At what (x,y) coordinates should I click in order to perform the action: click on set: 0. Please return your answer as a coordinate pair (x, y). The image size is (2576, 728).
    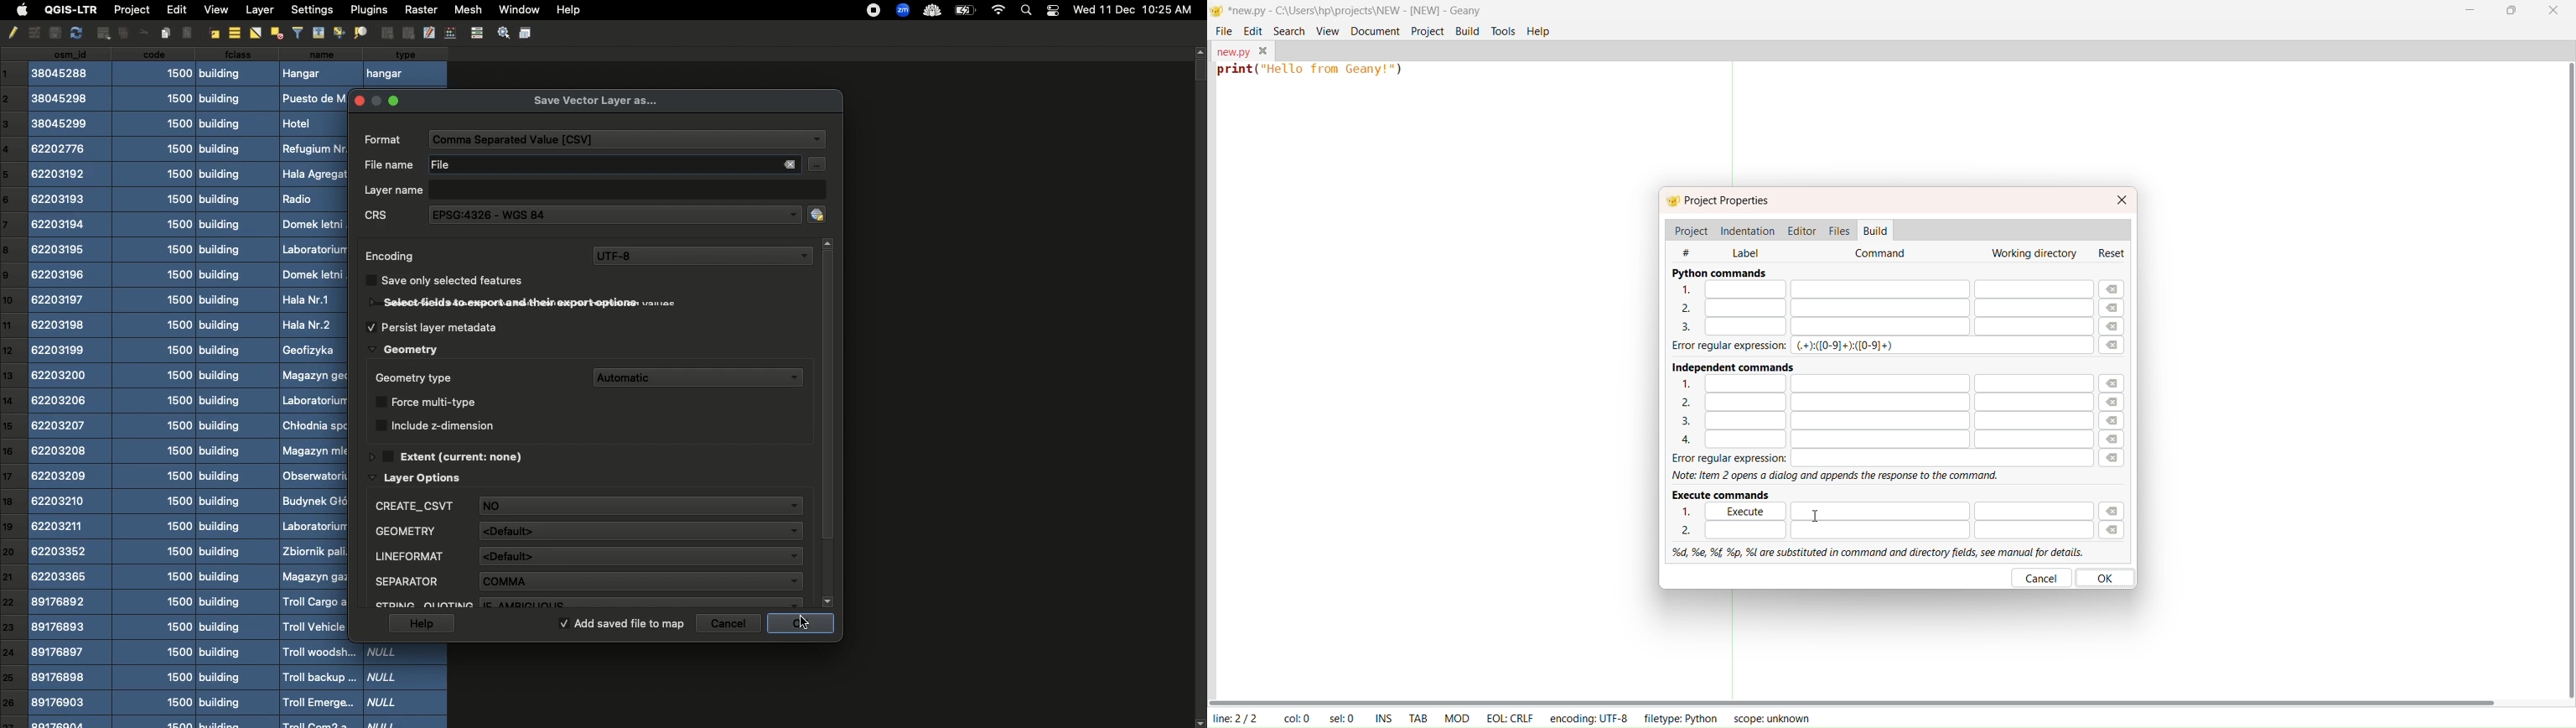
    Looking at the image, I should click on (1344, 718).